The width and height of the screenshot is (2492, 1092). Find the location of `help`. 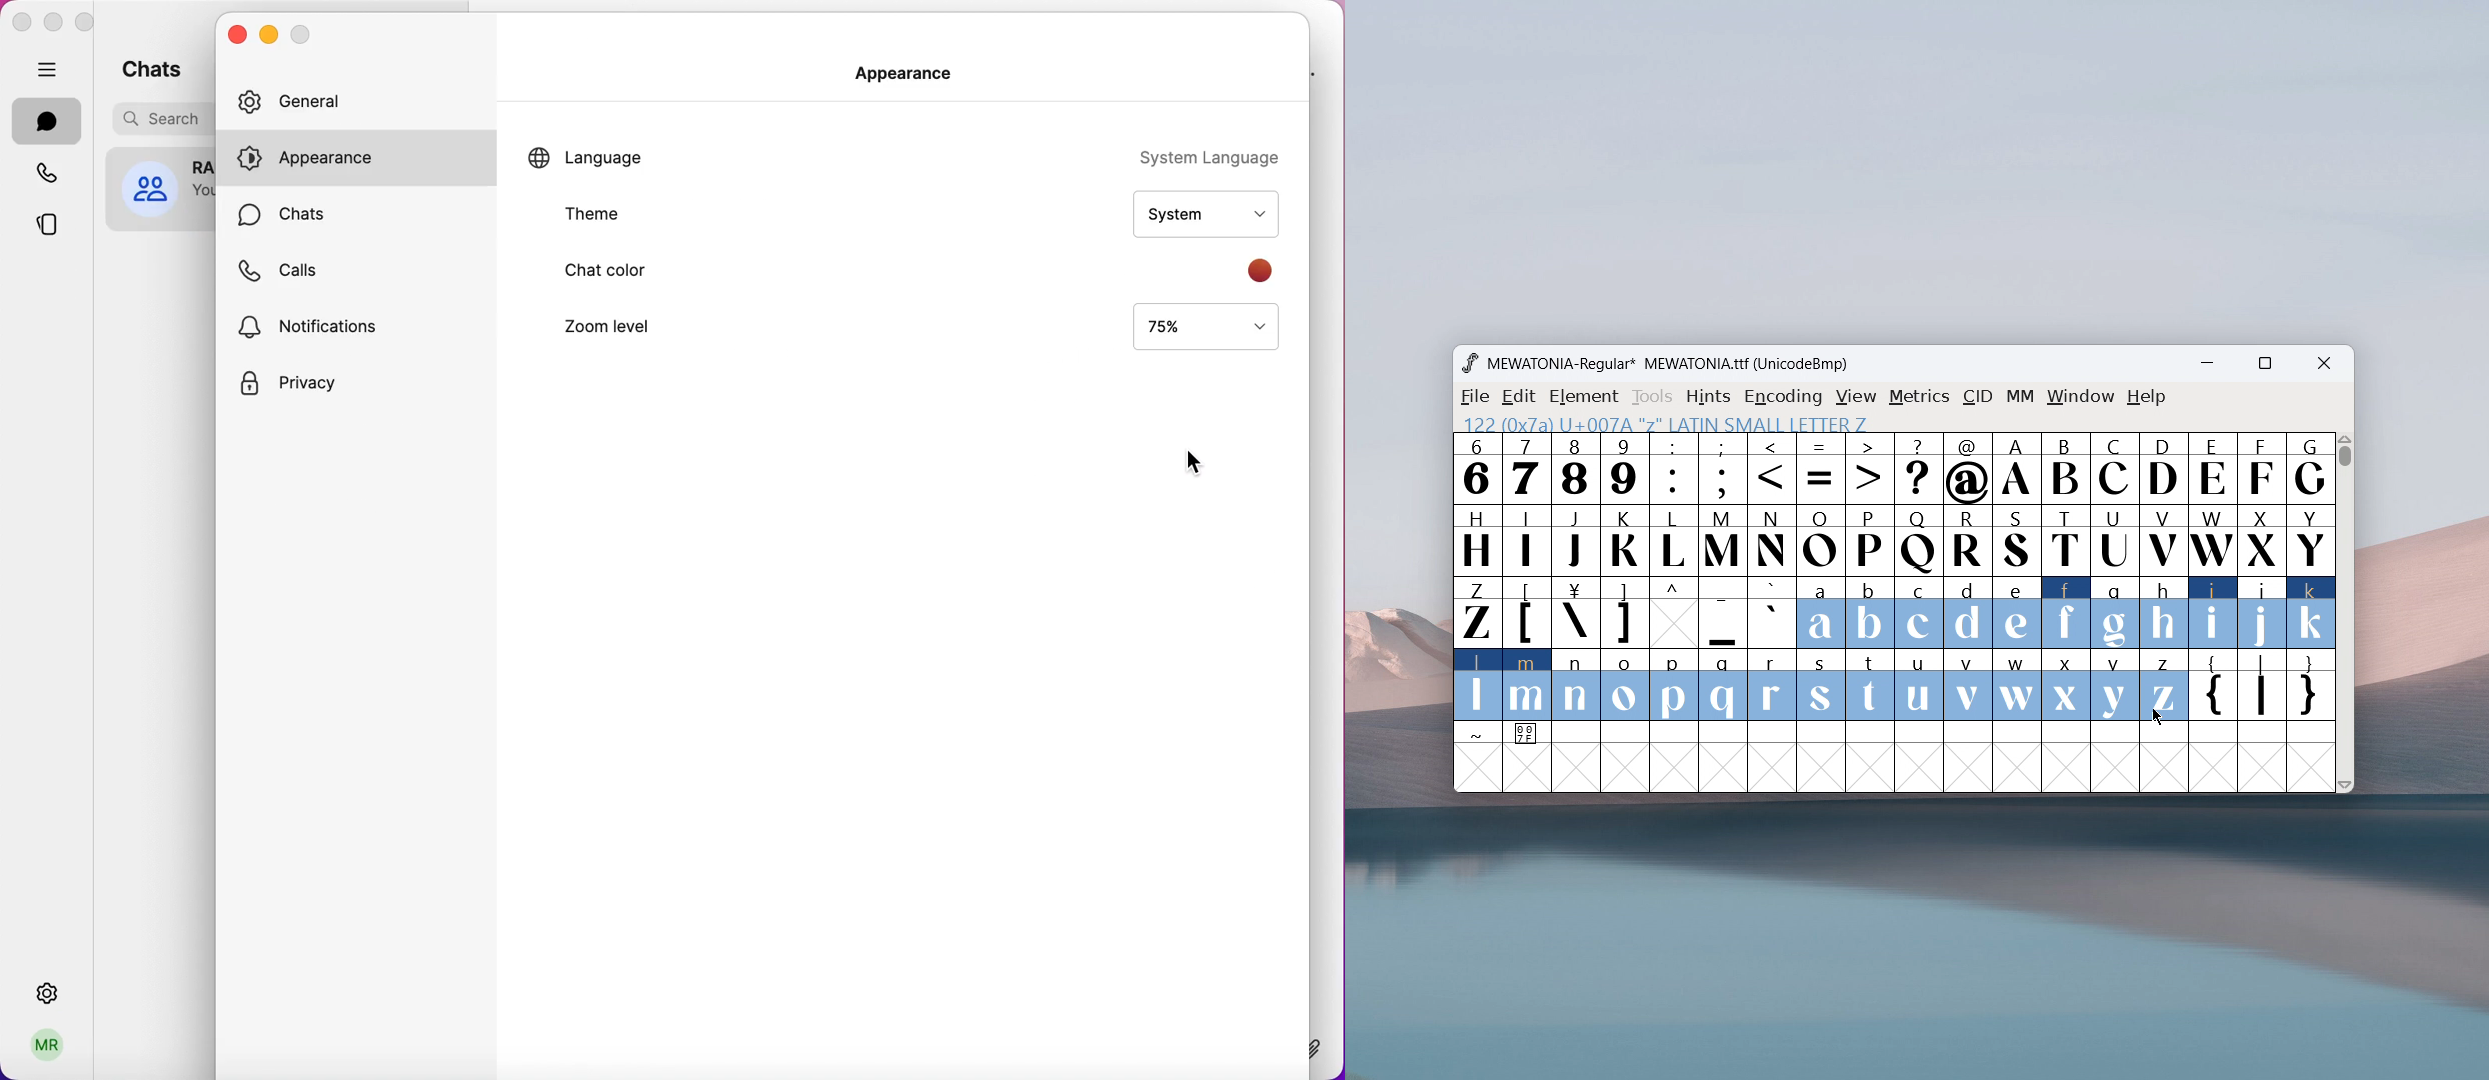

help is located at coordinates (2147, 397).